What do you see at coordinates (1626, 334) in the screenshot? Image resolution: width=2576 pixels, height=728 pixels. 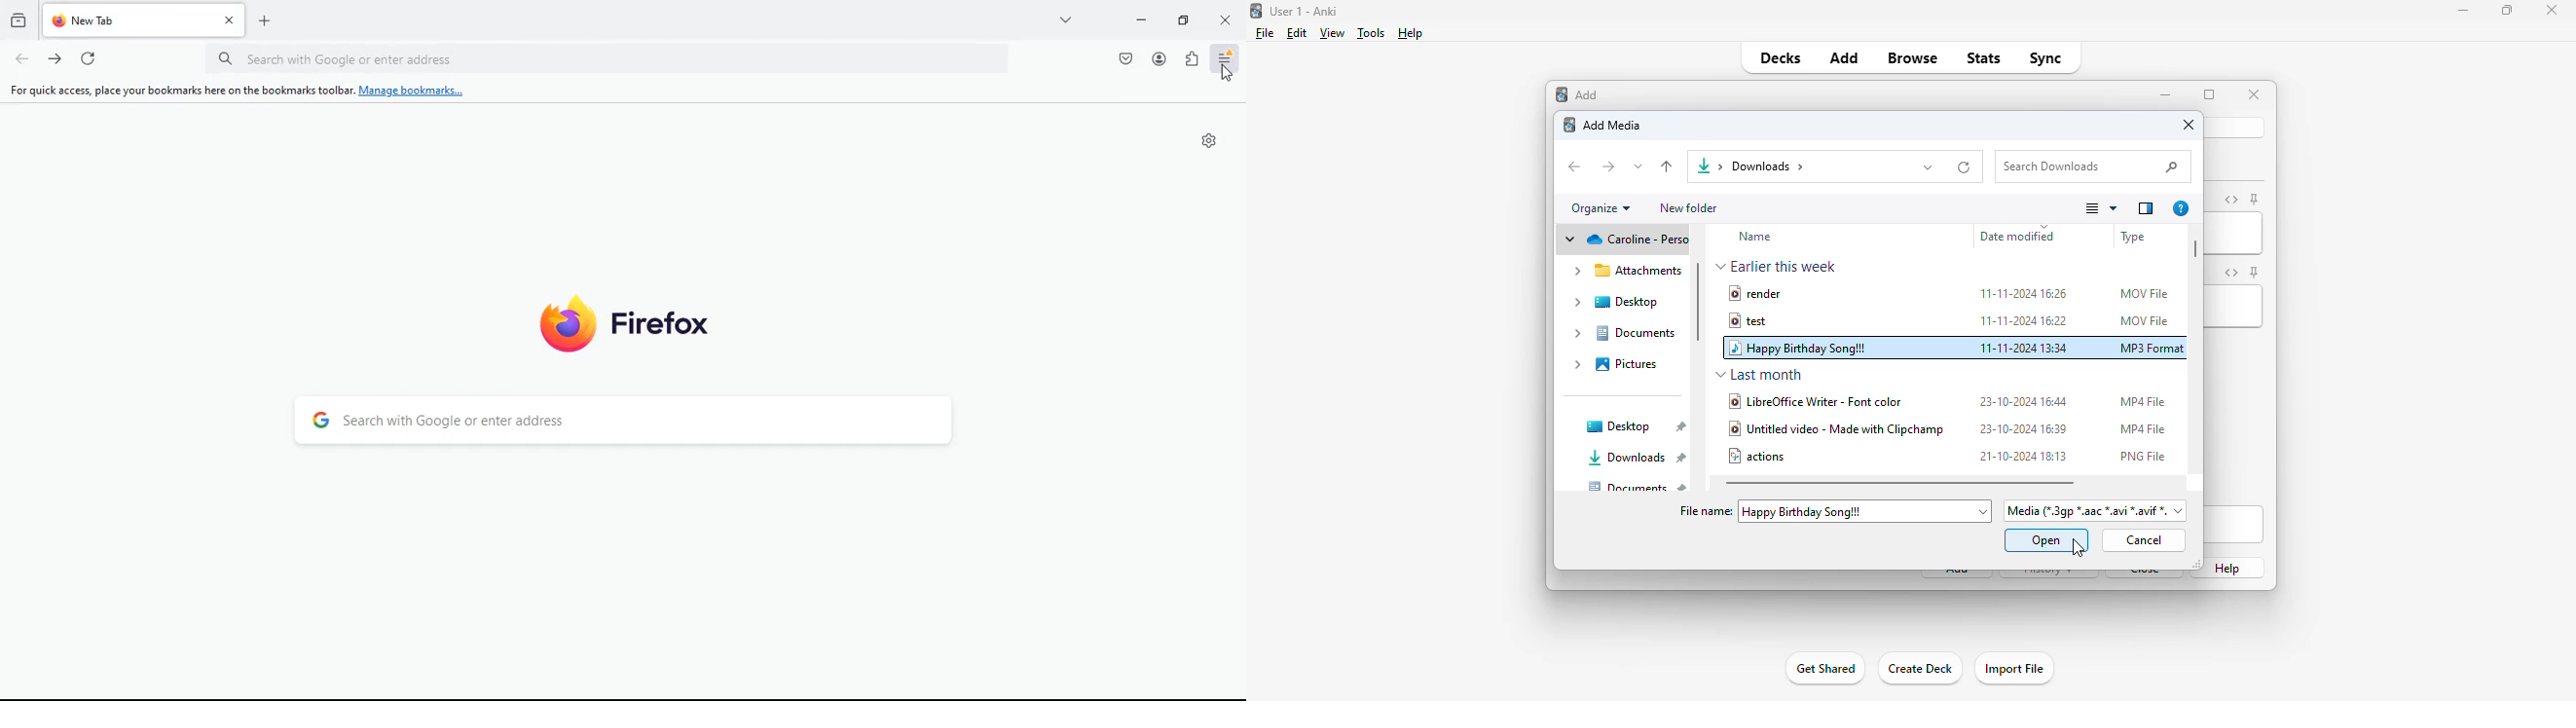 I see `documents` at bounding box center [1626, 334].